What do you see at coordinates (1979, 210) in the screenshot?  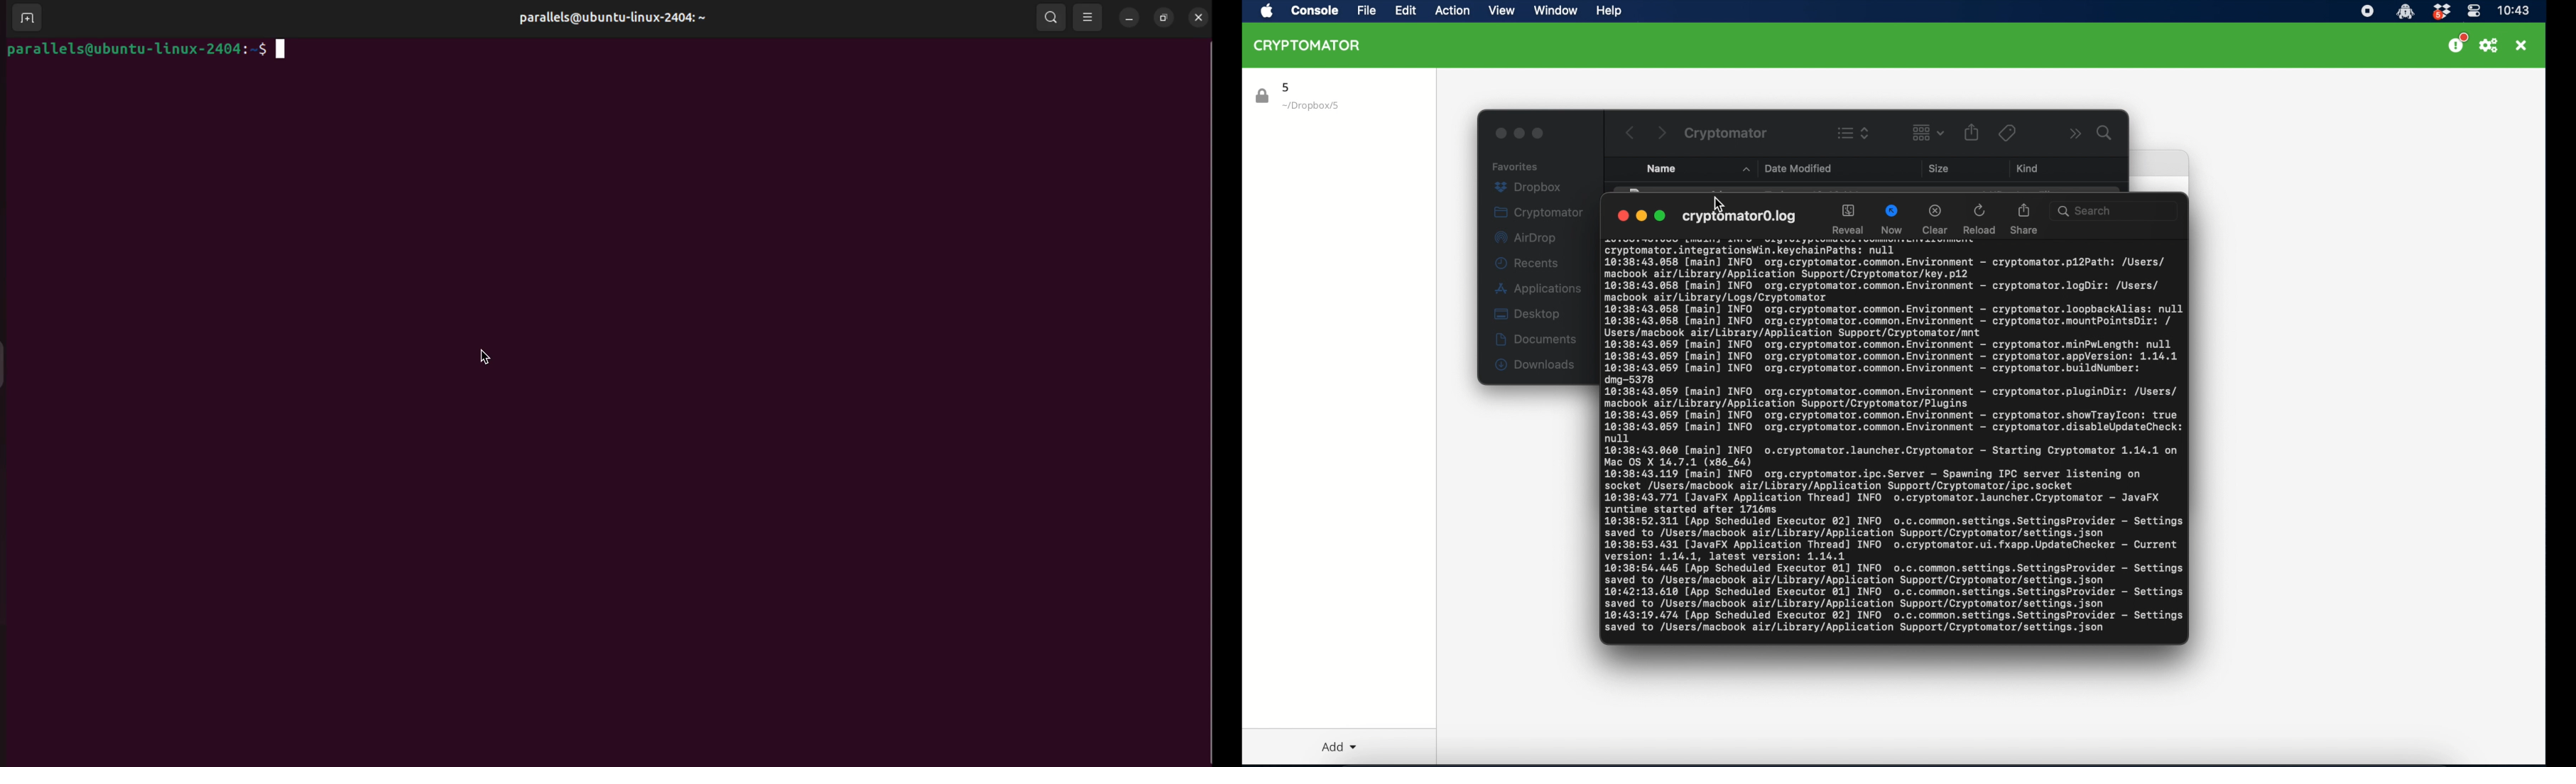 I see `reload` at bounding box center [1979, 210].